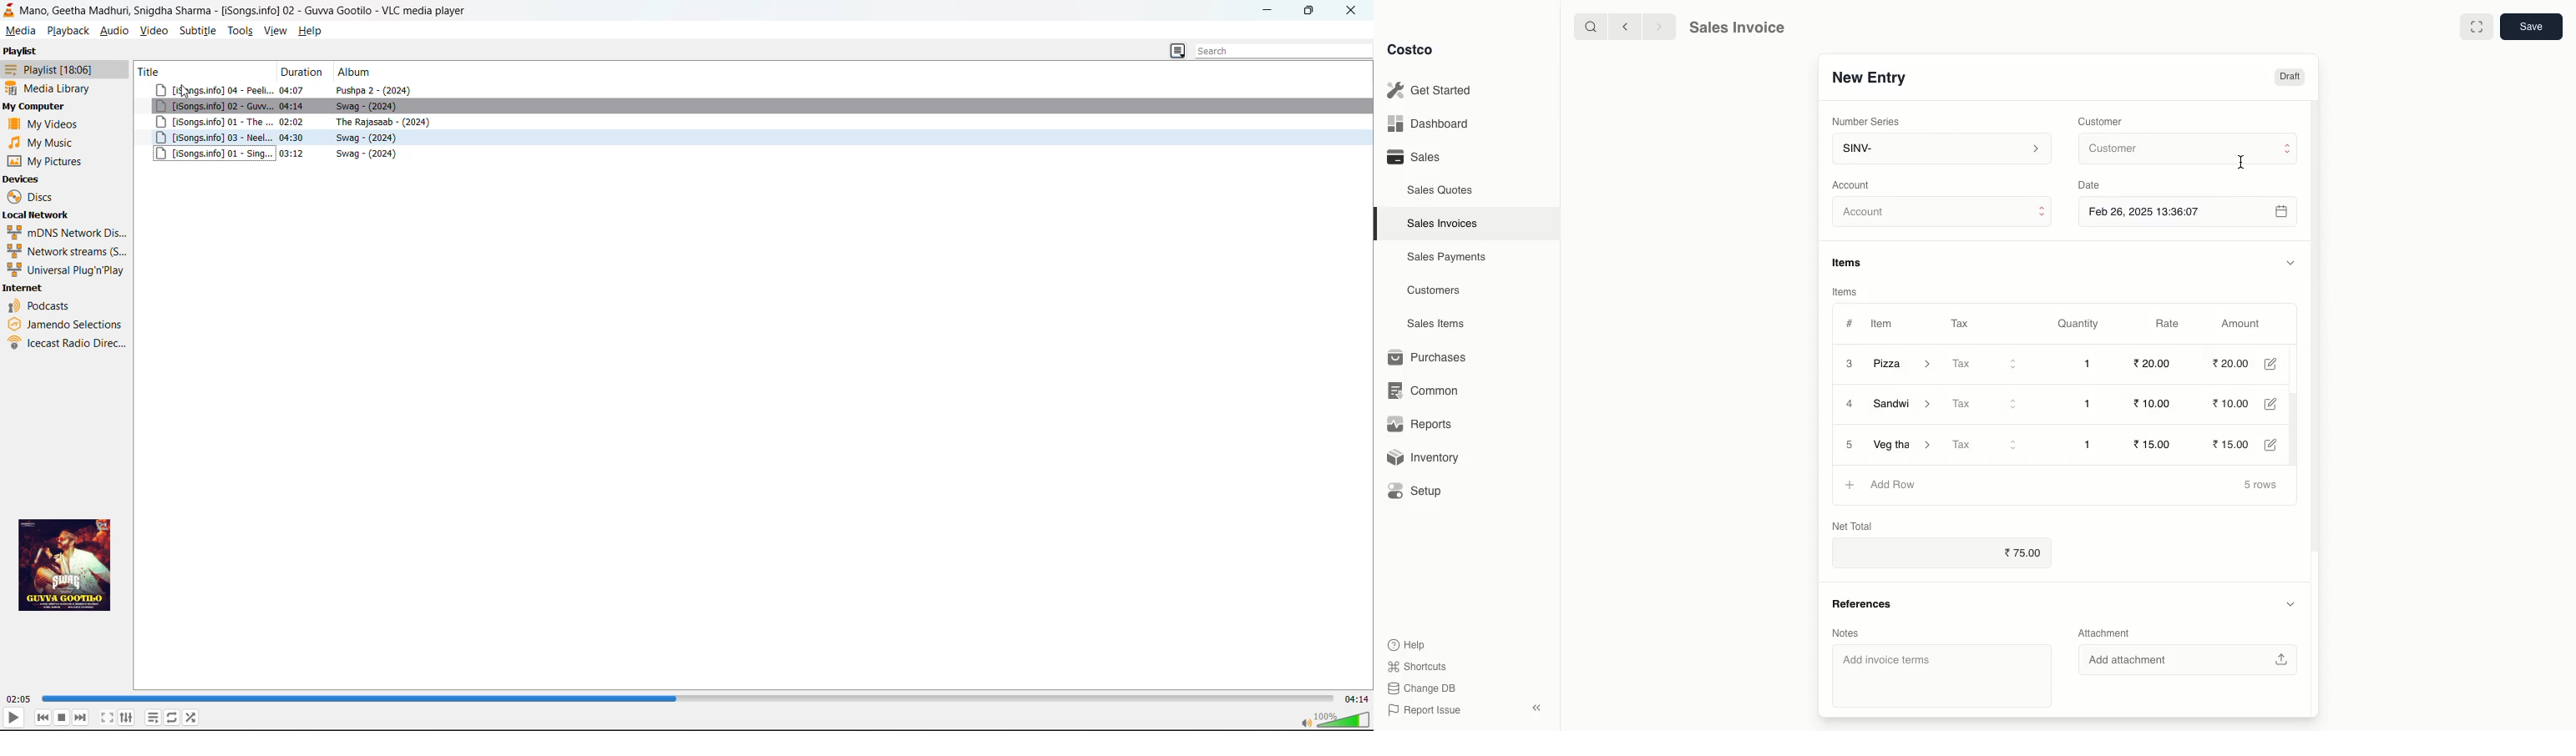 The image size is (2576, 756). Describe the element at coordinates (68, 31) in the screenshot. I see `playback` at that location.